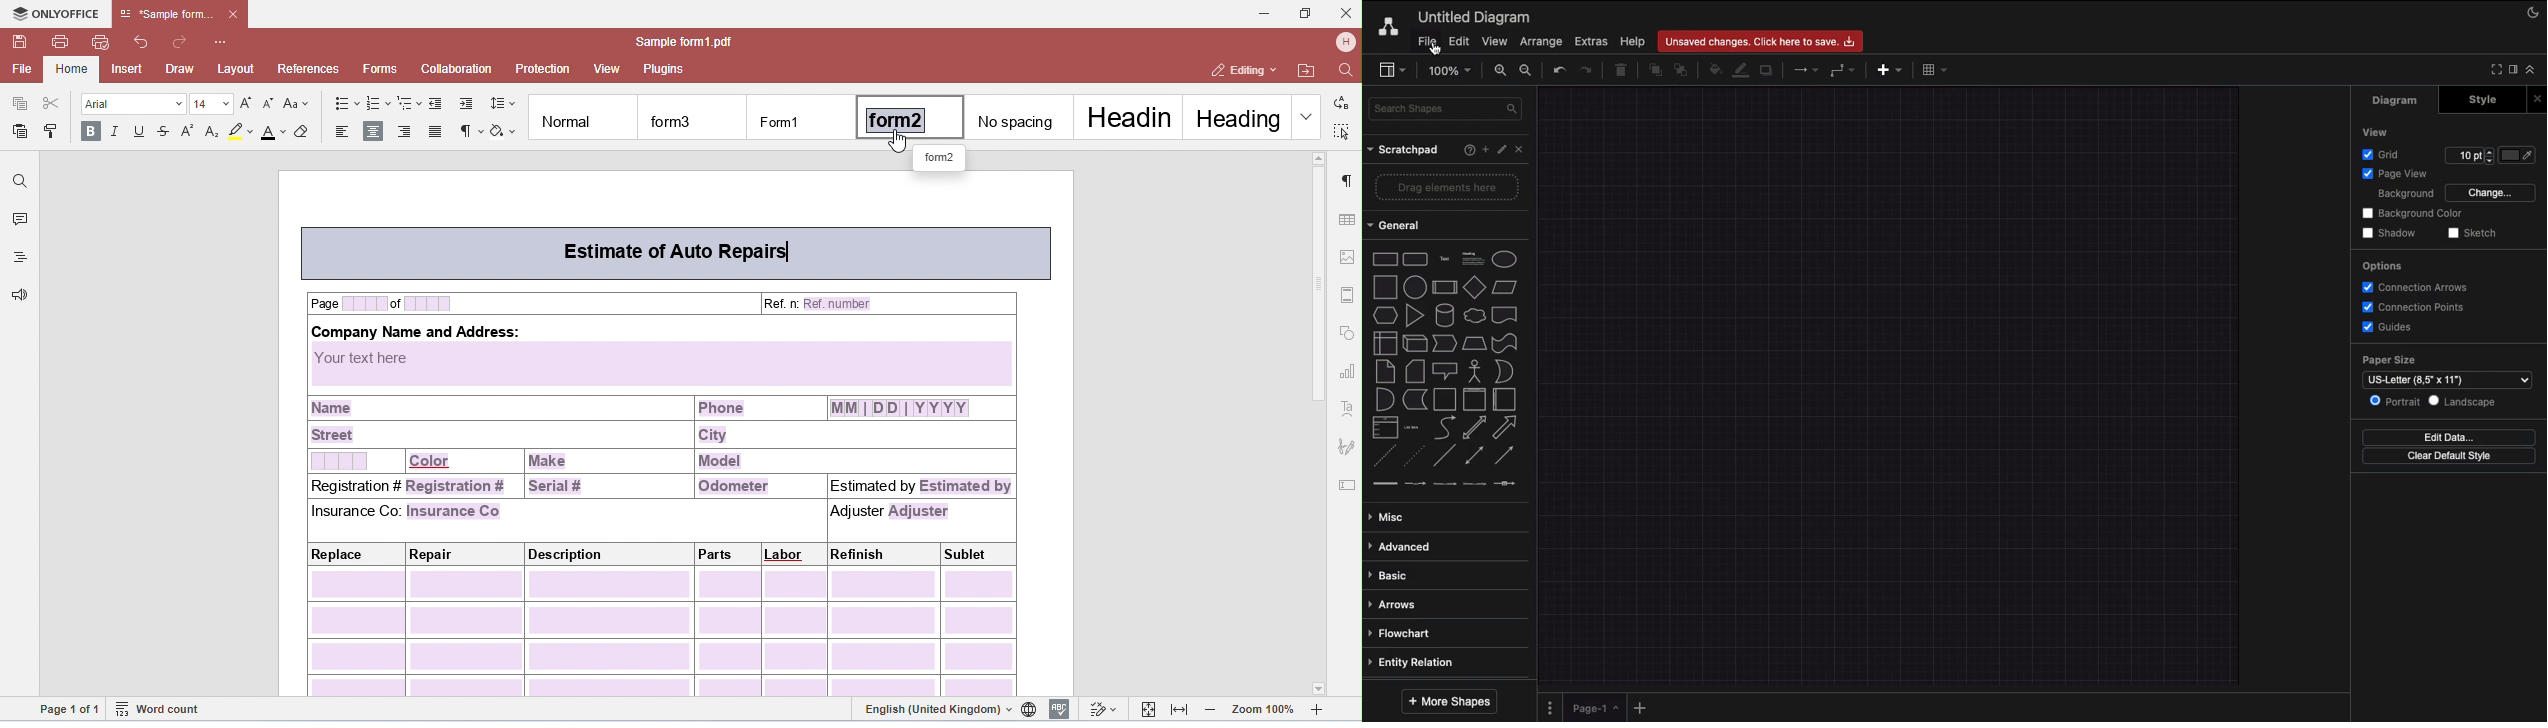  What do you see at coordinates (1505, 370) in the screenshot?
I see `Or` at bounding box center [1505, 370].